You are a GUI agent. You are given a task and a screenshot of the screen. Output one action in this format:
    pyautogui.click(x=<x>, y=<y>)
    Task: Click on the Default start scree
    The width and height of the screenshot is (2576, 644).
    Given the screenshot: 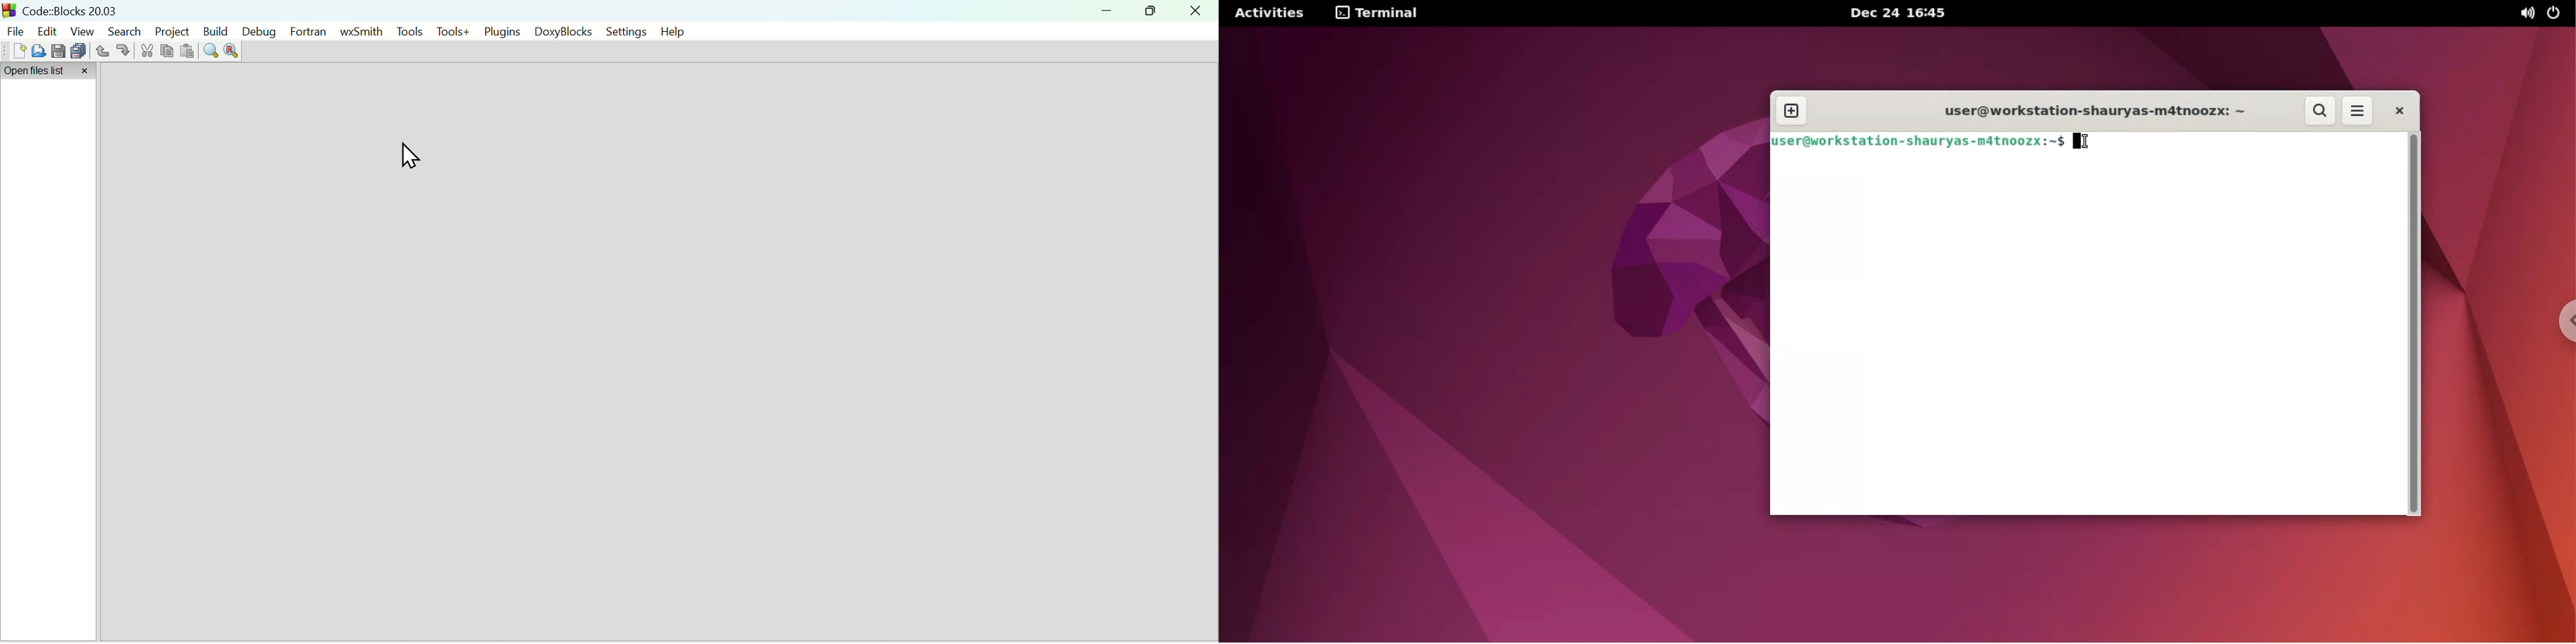 What is the action you would take?
    pyautogui.click(x=655, y=352)
    